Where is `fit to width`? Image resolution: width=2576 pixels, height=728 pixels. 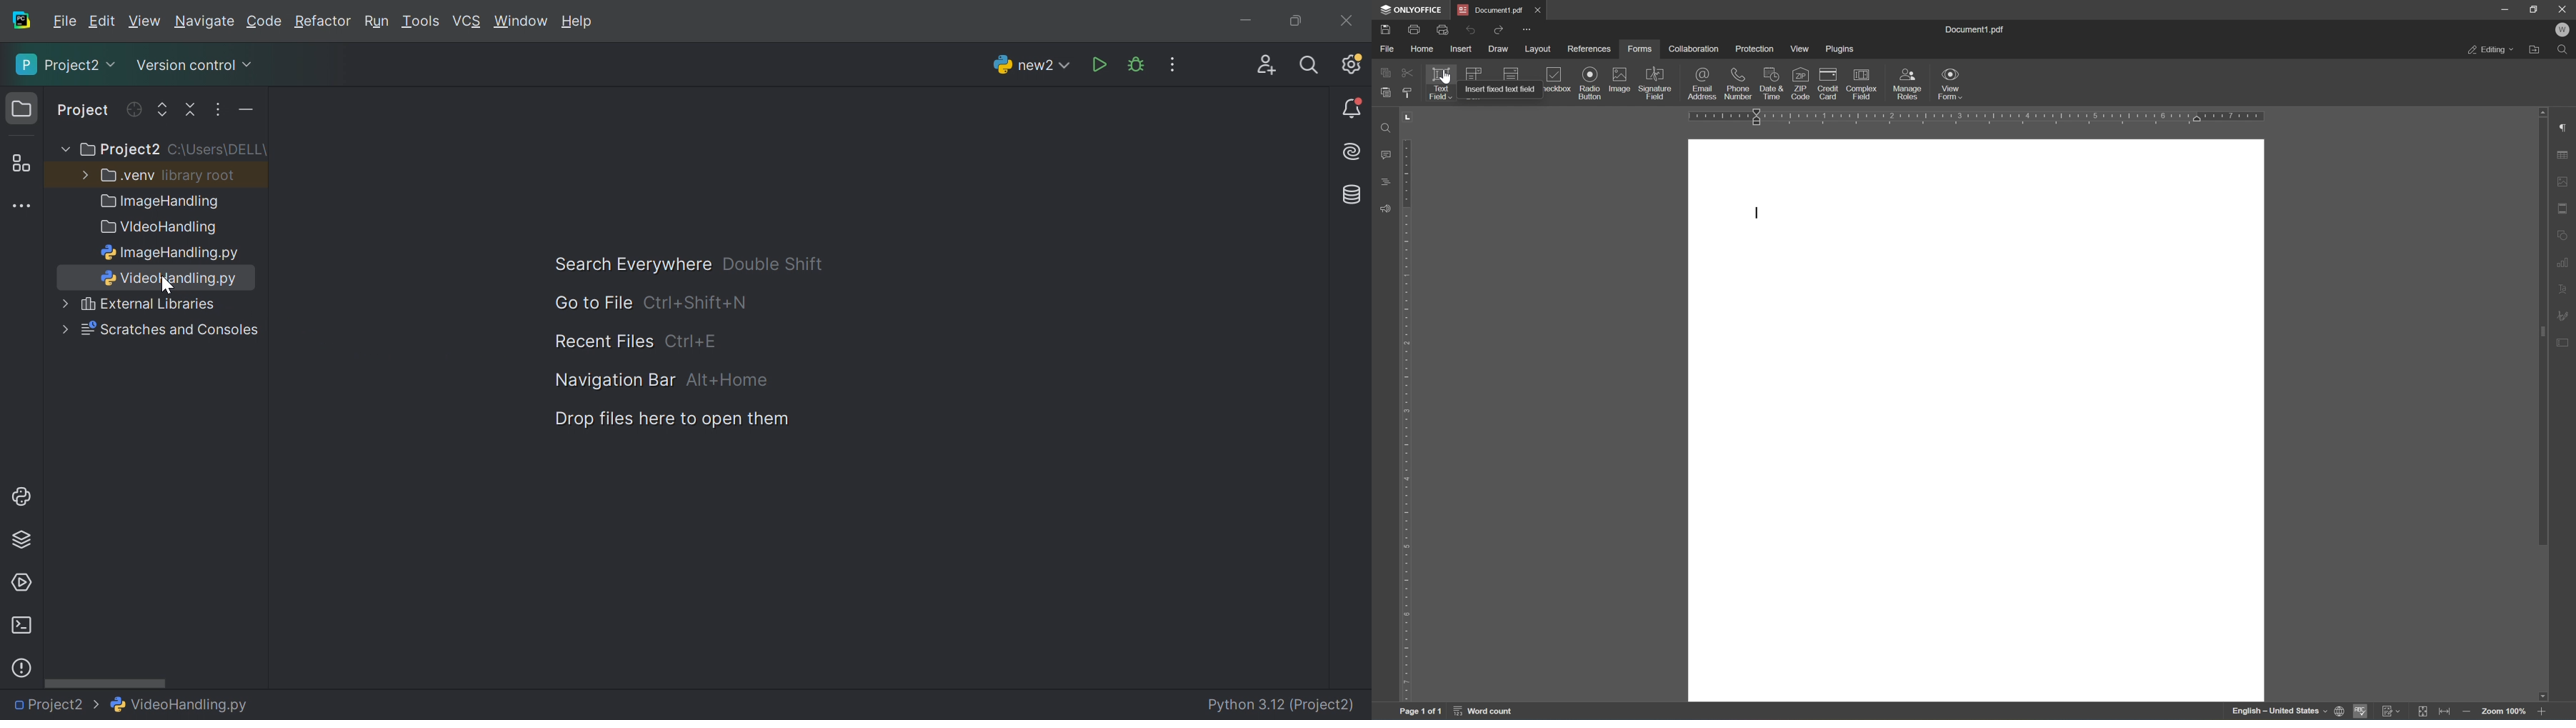 fit to width is located at coordinates (2447, 713).